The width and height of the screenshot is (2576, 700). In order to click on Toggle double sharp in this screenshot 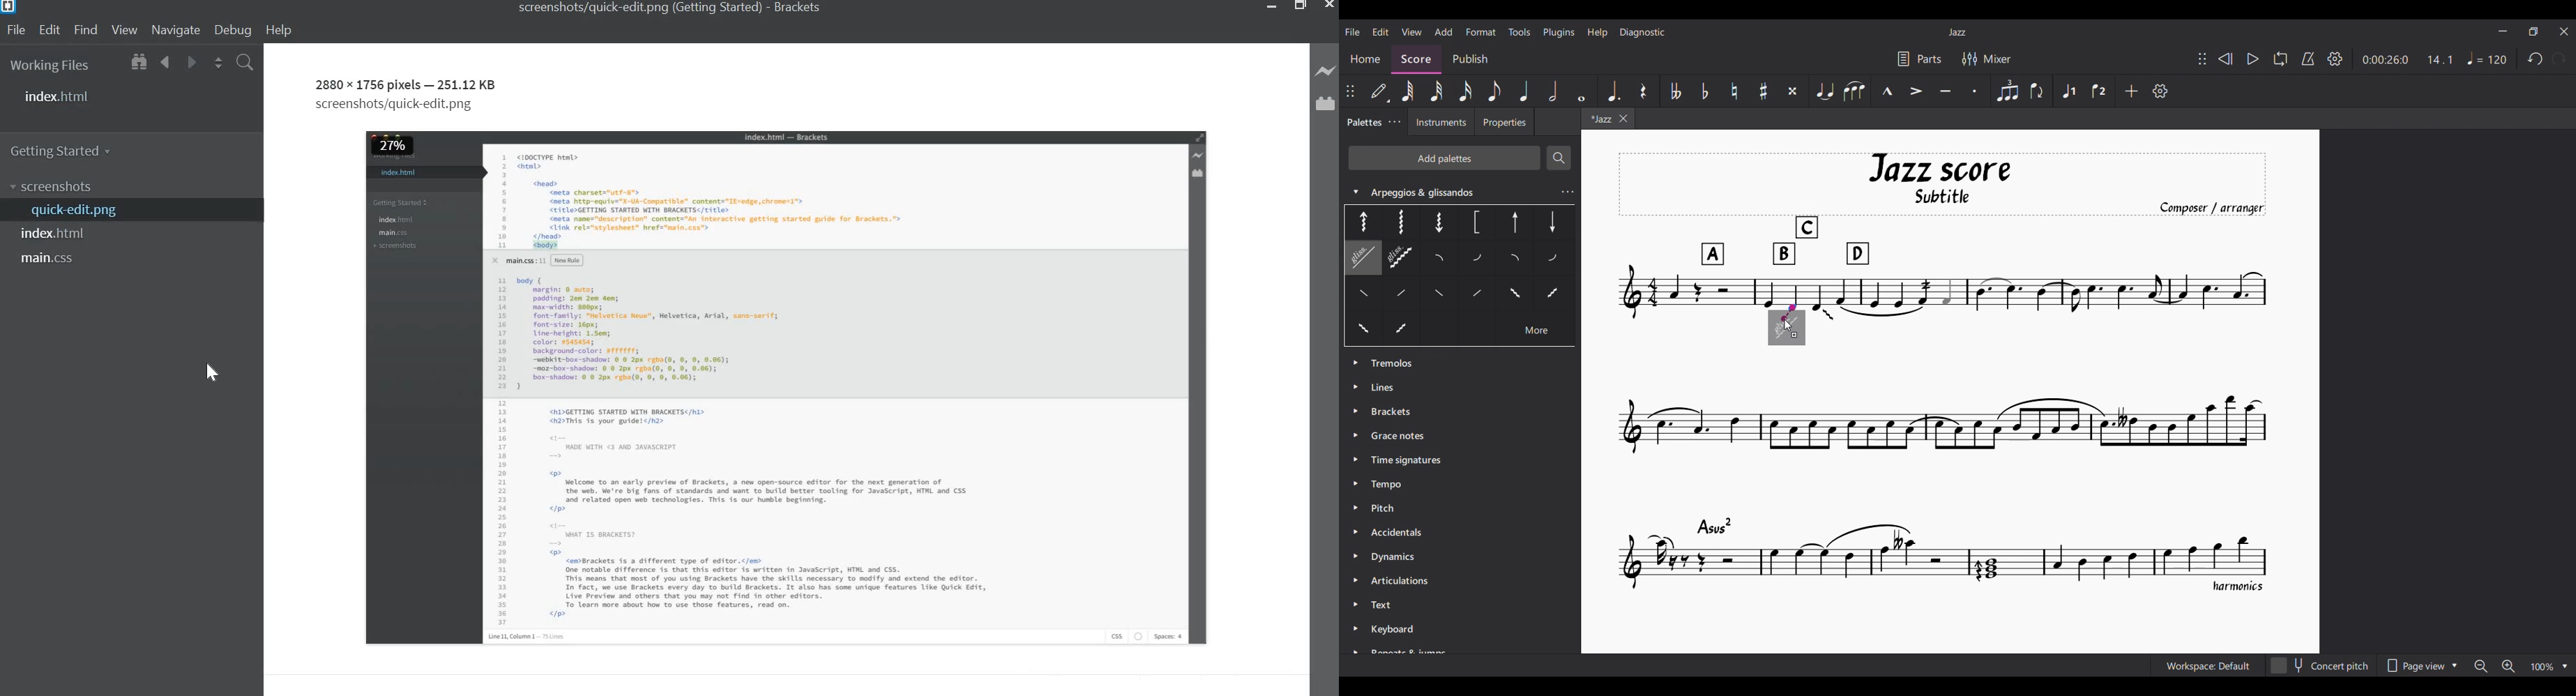, I will do `click(1793, 91)`.